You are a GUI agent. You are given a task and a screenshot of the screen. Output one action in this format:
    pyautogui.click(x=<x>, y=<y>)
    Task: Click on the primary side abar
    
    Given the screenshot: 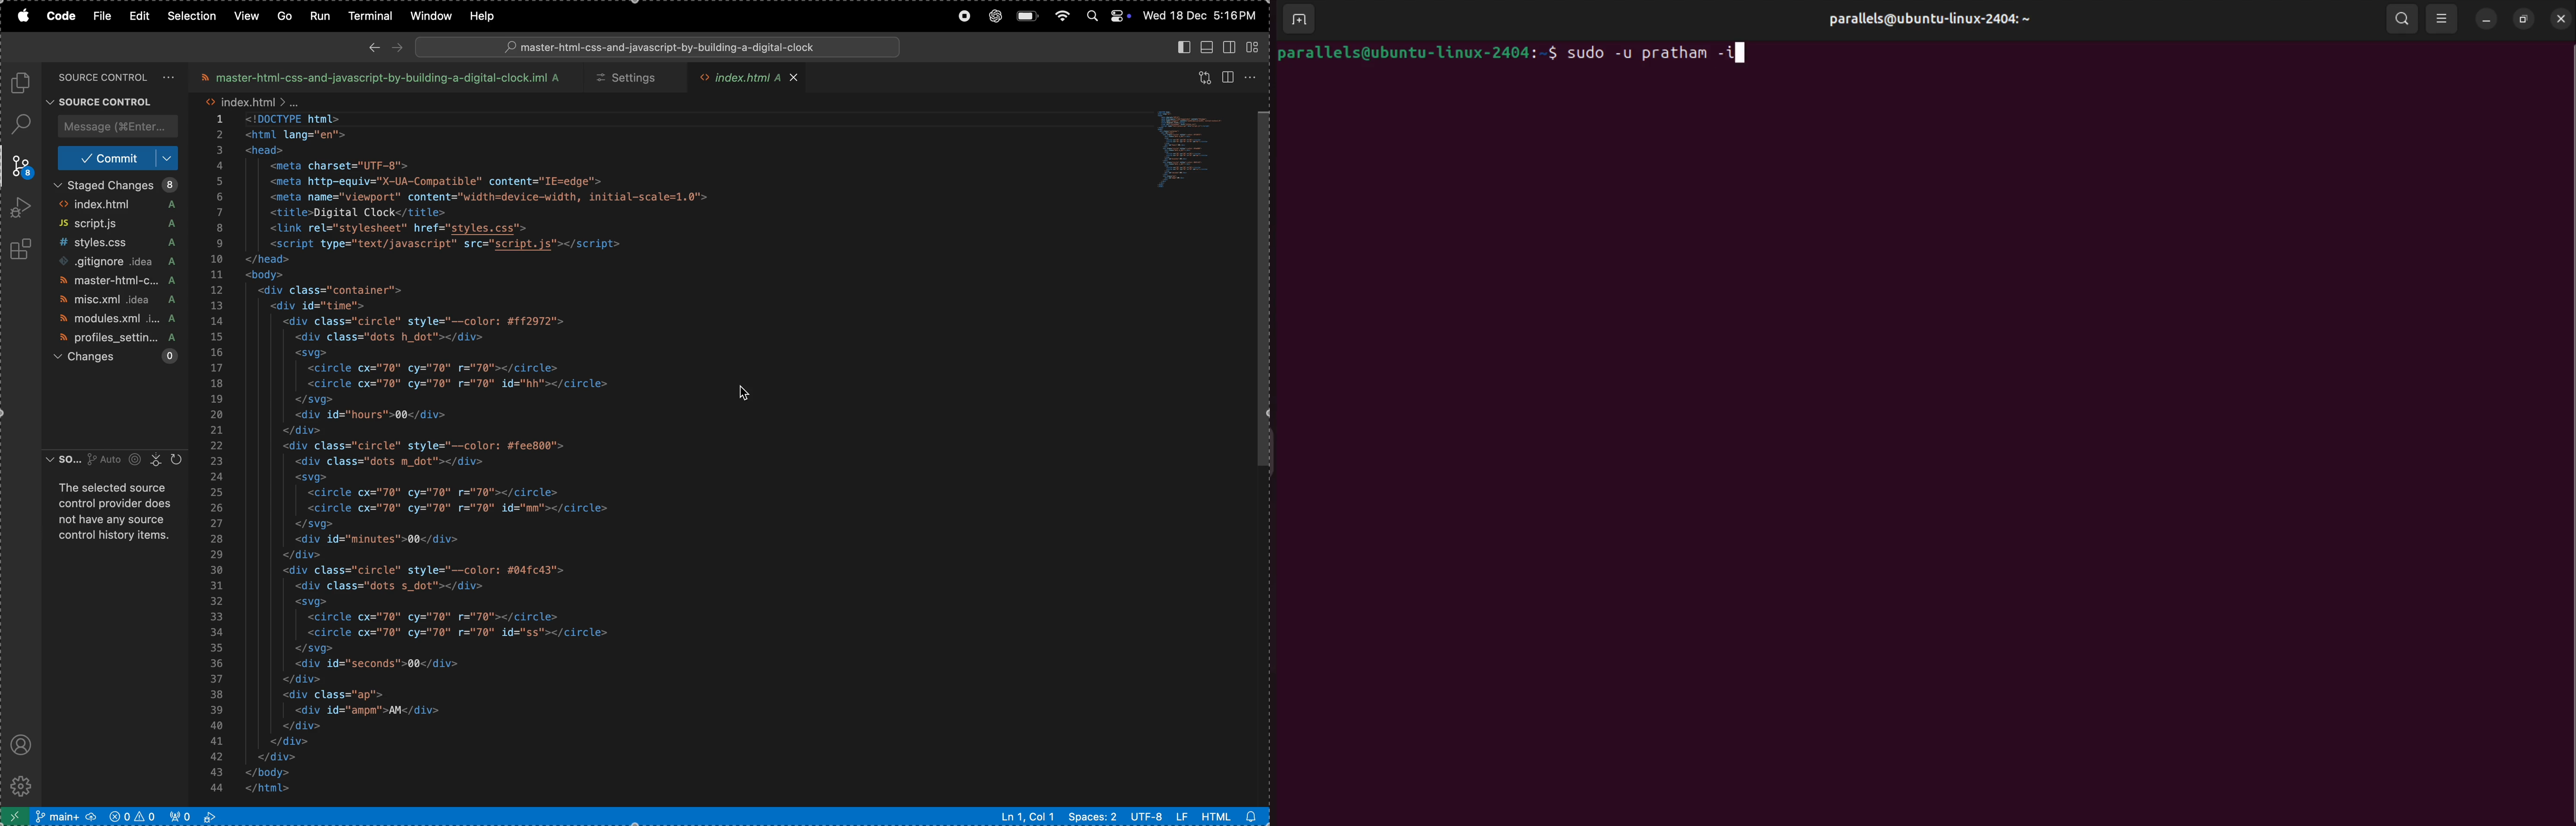 What is the action you would take?
    pyautogui.click(x=1178, y=47)
    